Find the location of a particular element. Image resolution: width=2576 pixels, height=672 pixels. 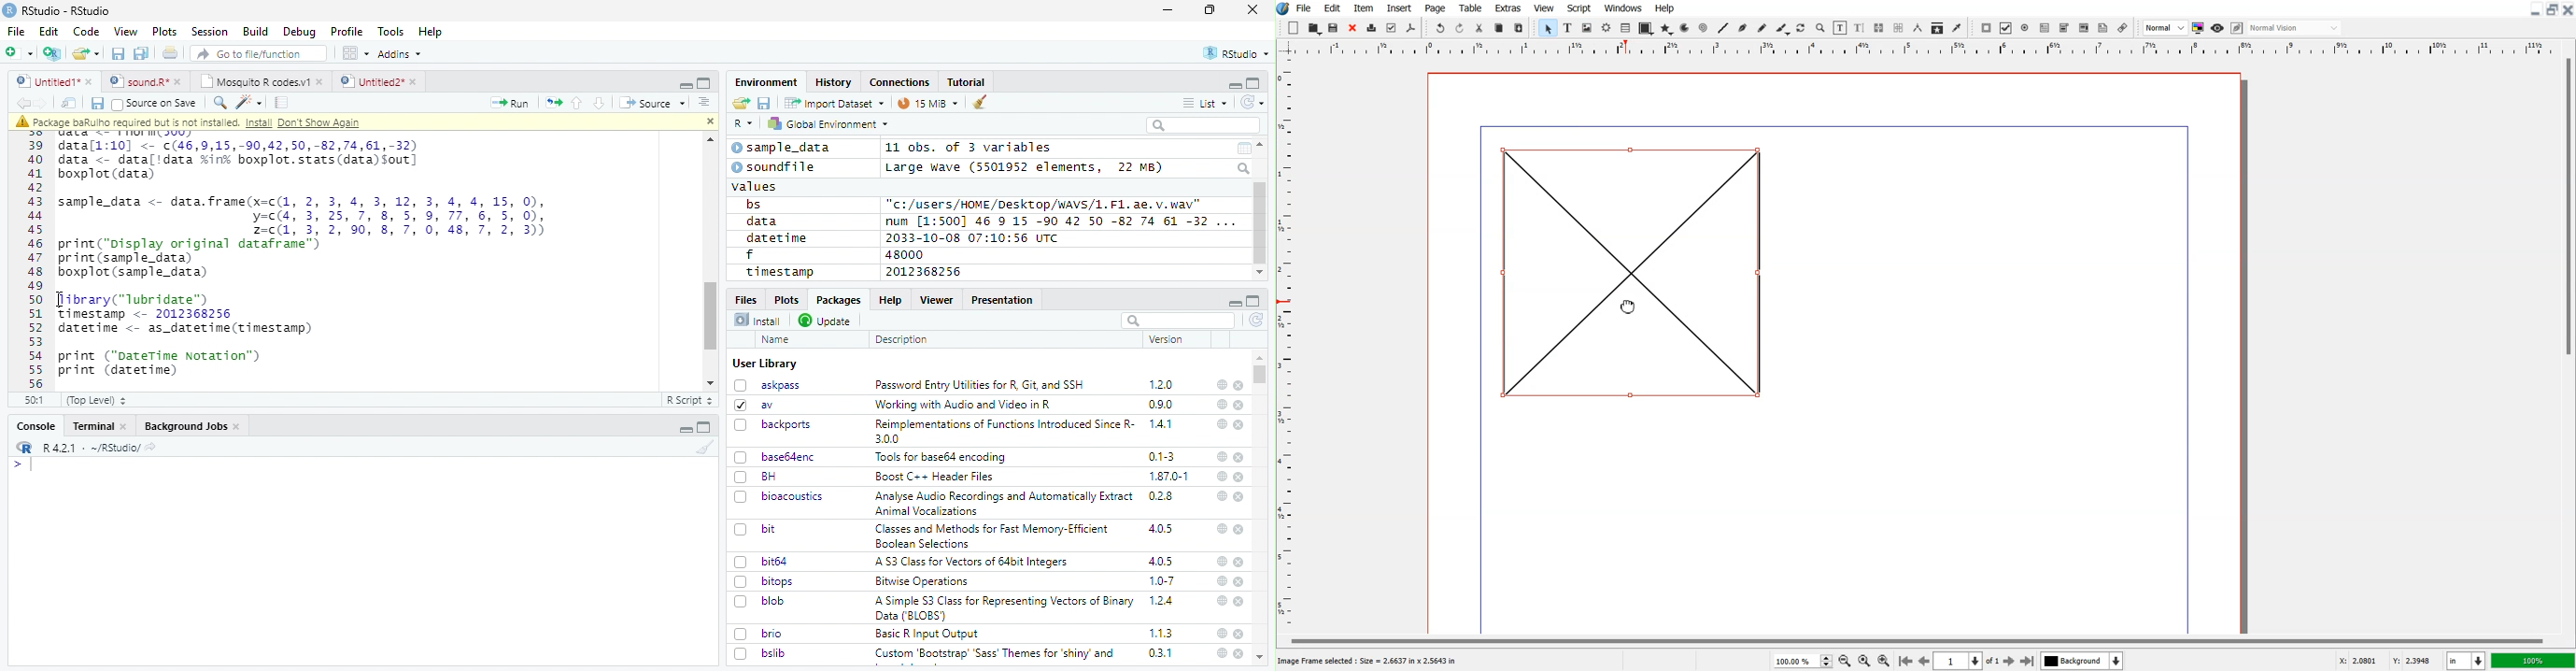

R Script is located at coordinates (688, 401).